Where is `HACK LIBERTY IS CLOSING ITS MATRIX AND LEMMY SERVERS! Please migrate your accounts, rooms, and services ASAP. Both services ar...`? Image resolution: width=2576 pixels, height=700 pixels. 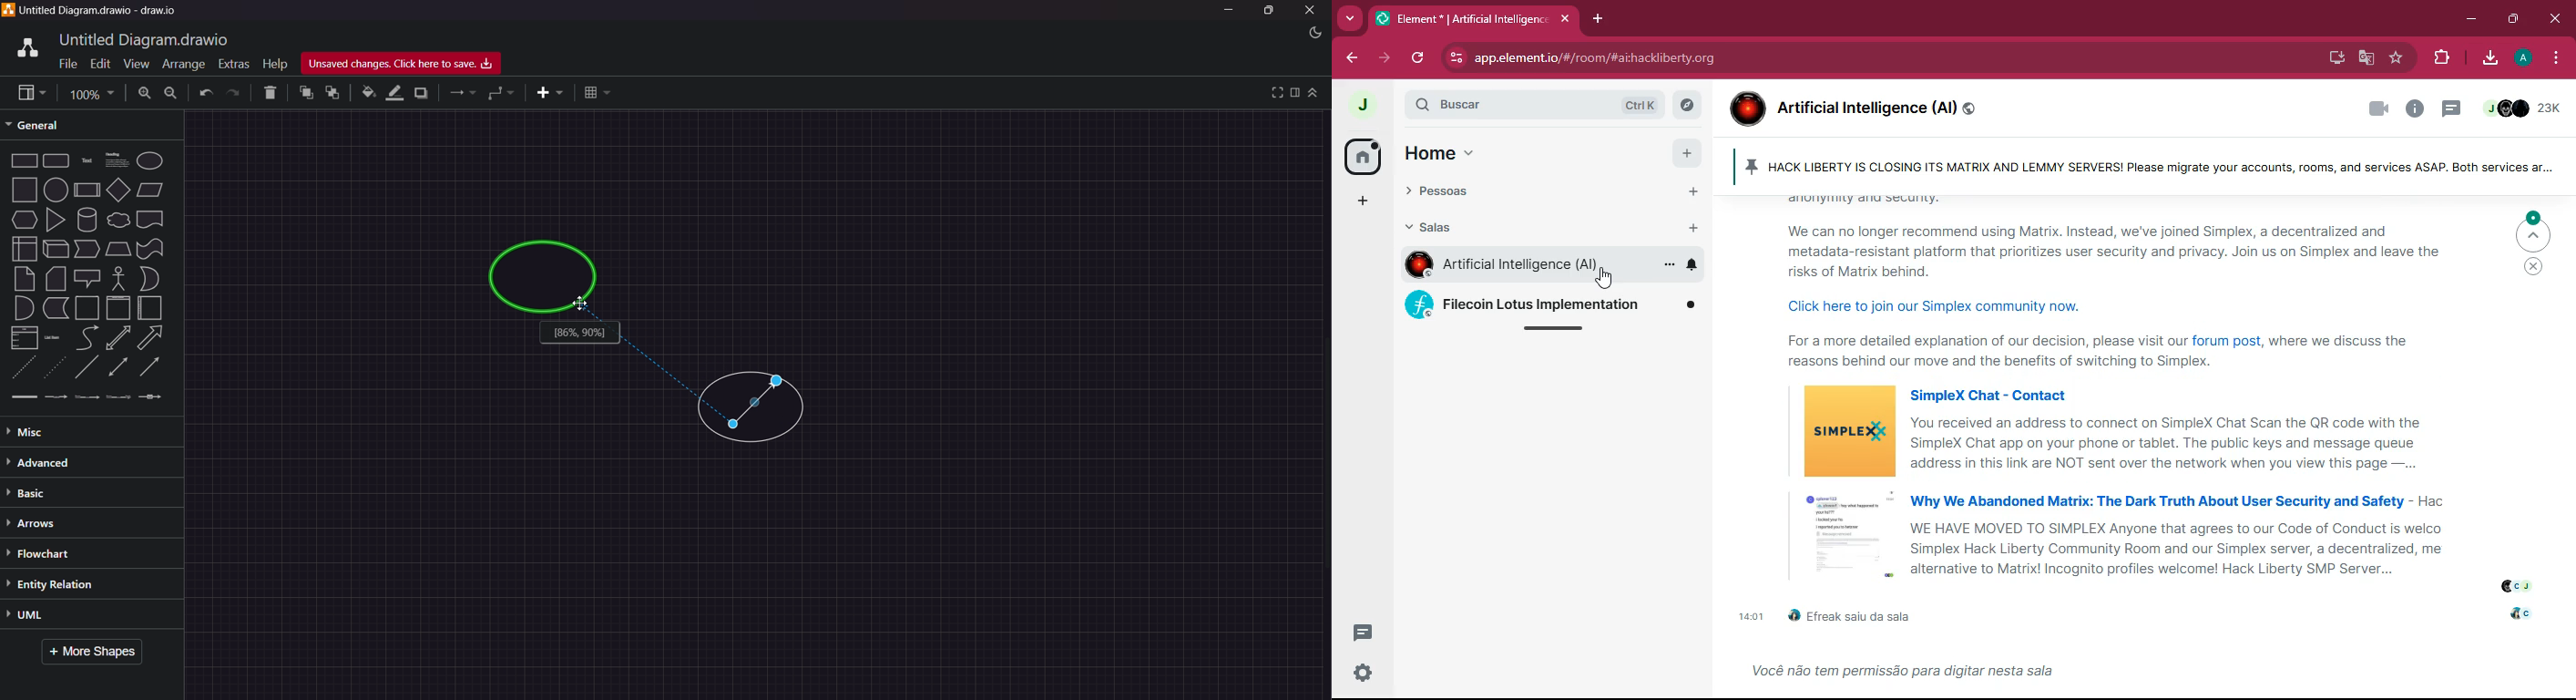
HACK LIBERTY IS CLOSING ITS MATRIX AND LEMMY SERVERS! Please migrate your accounts, rooms, and services ASAP. Both services ar... is located at coordinates (2152, 167).